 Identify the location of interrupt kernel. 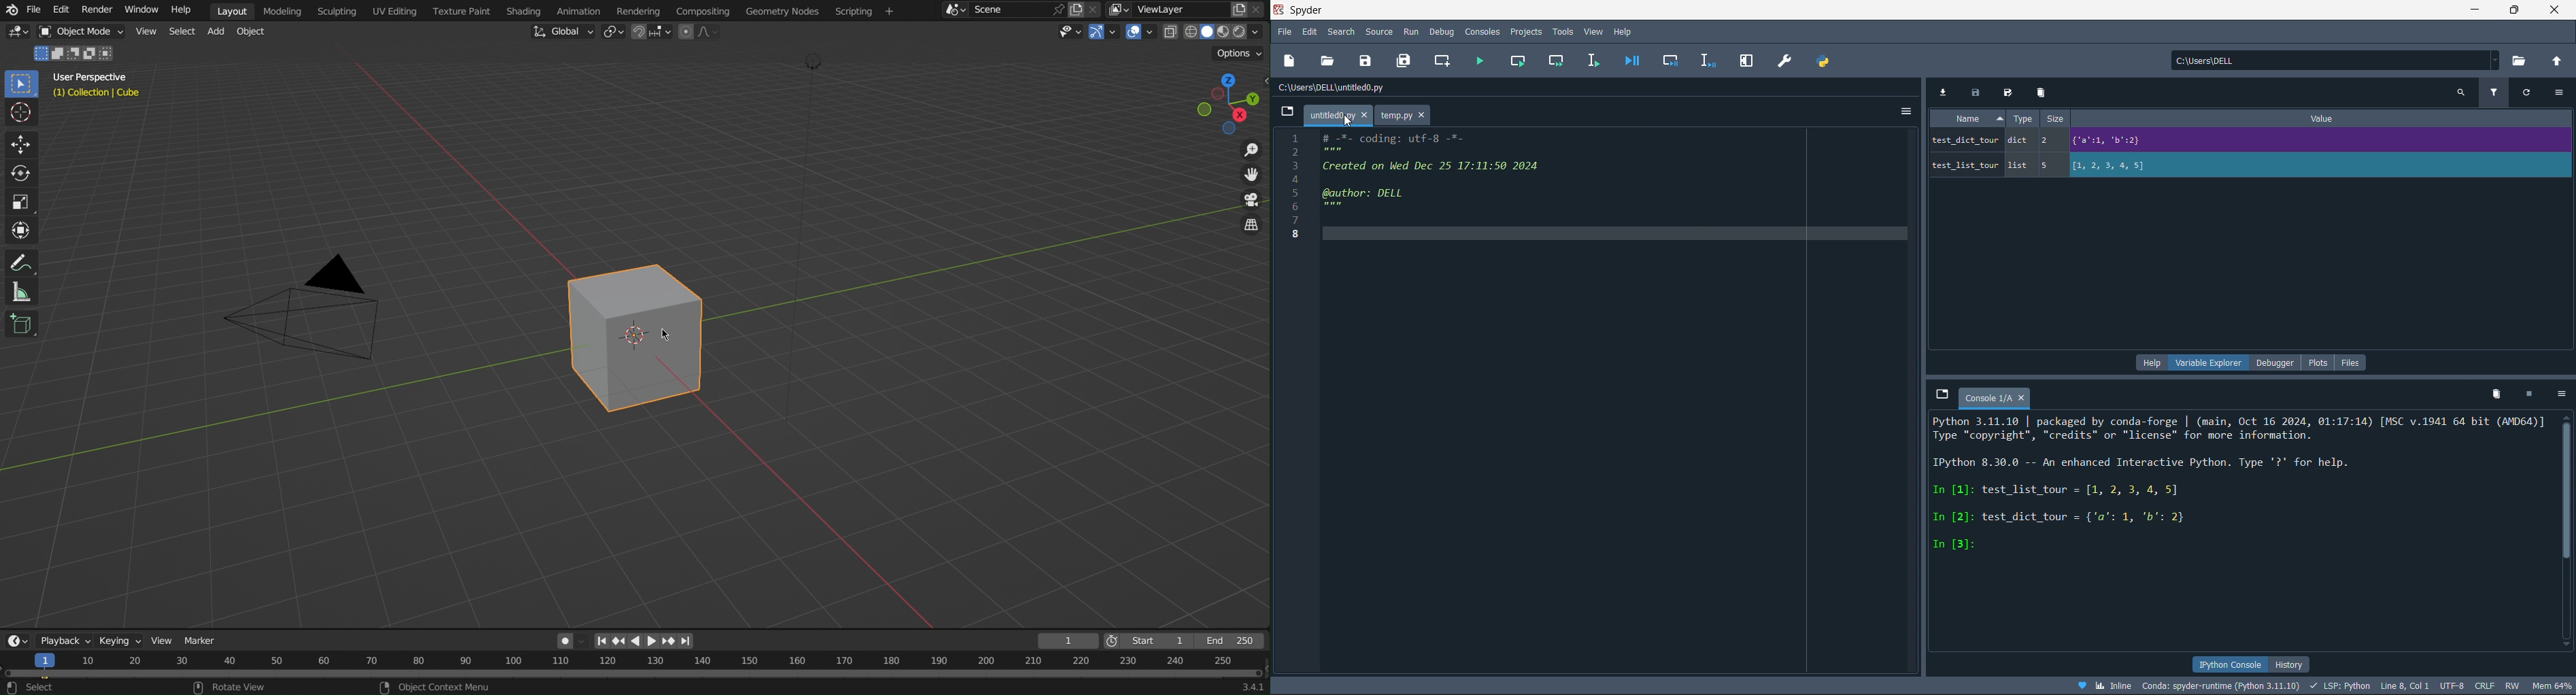
(2533, 394).